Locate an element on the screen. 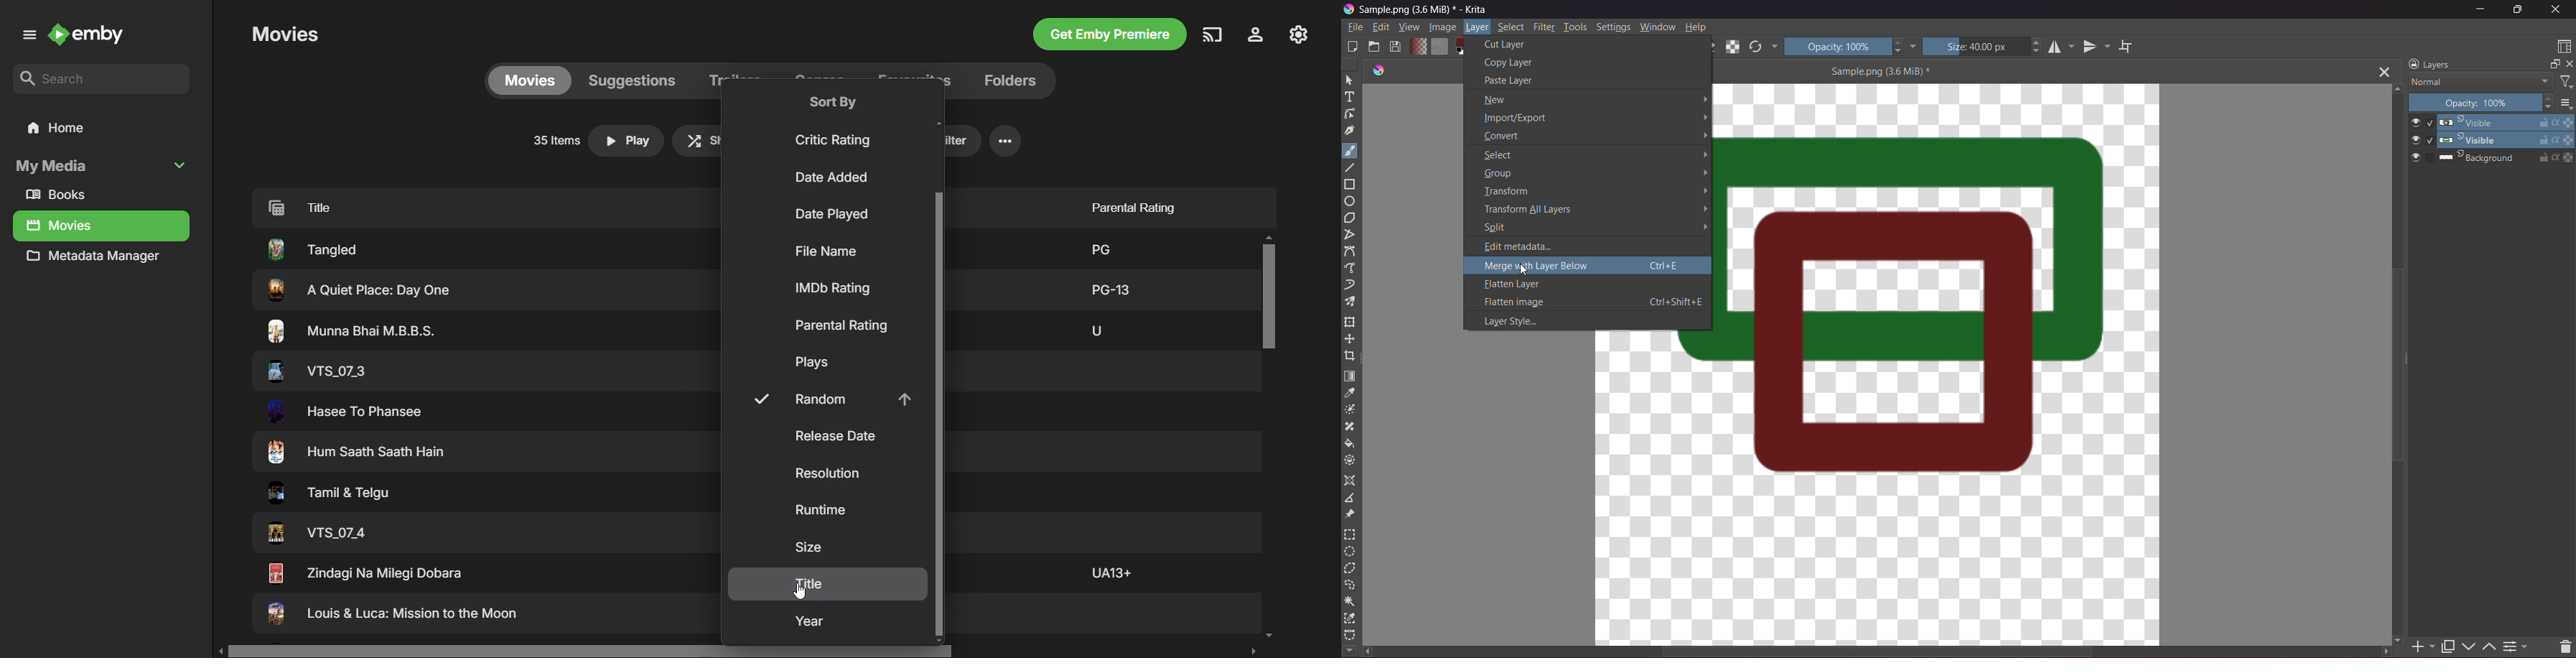   is located at coordinates (355, 290).